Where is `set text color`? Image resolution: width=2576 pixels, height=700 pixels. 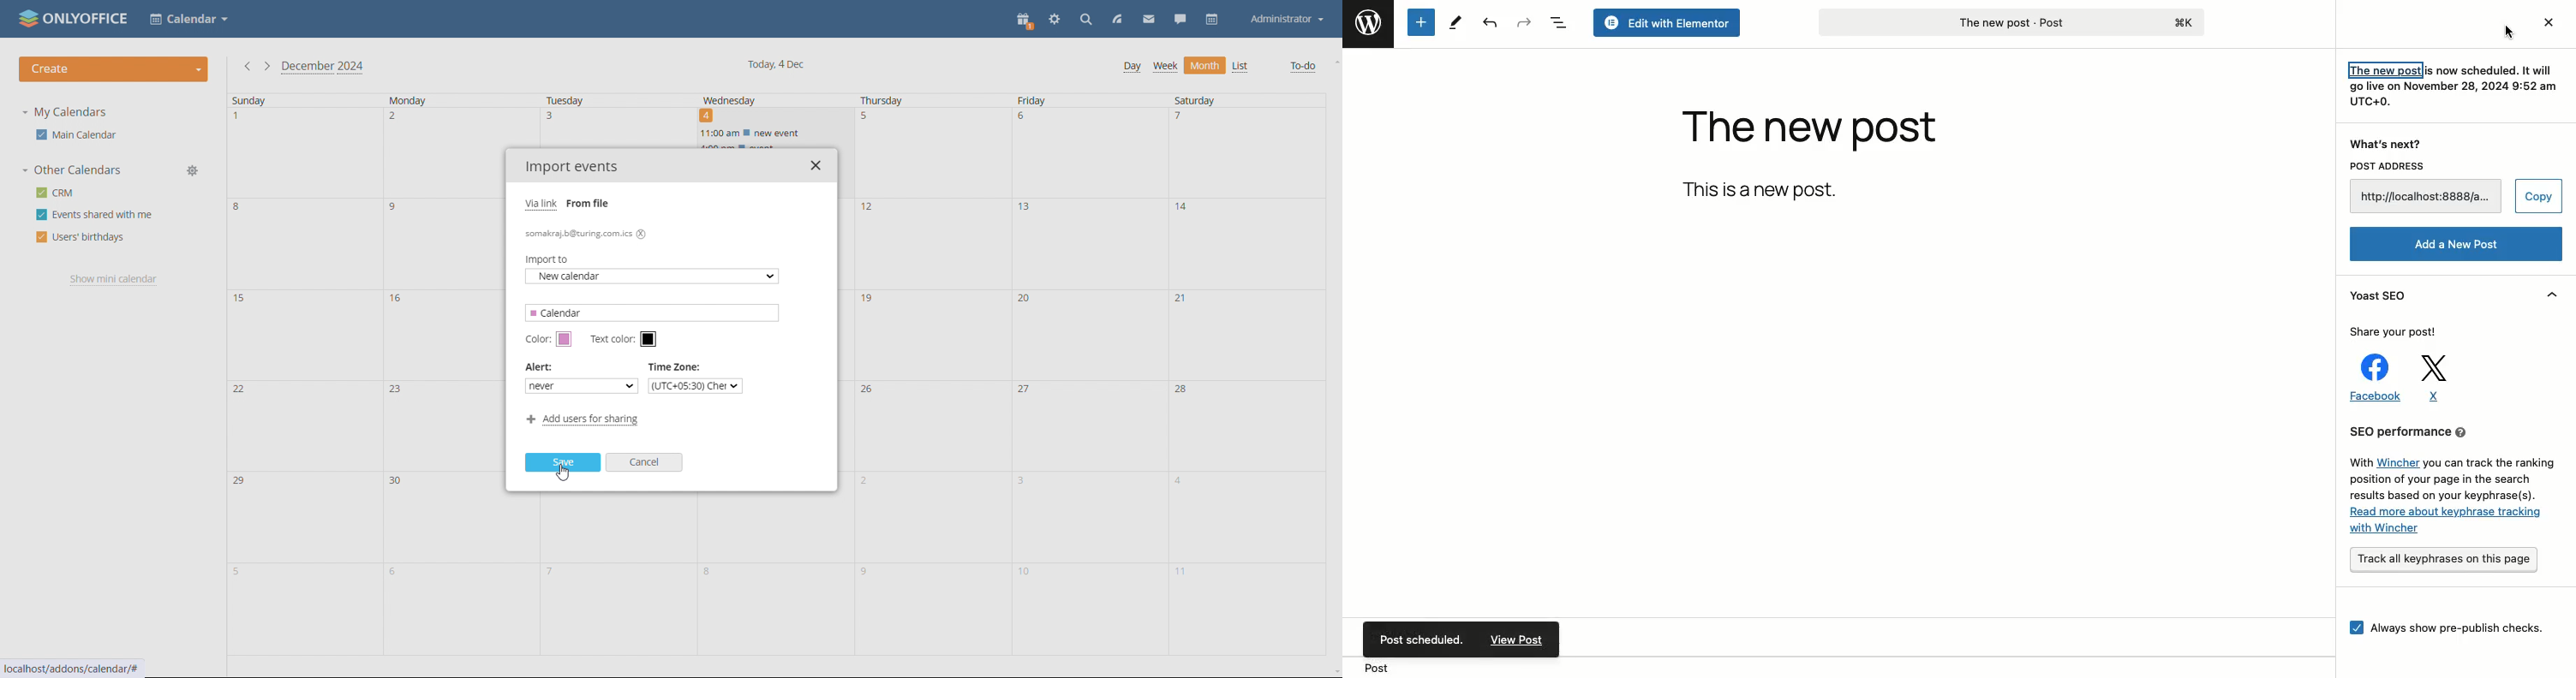
set text color is located at coordinates (649, 340).